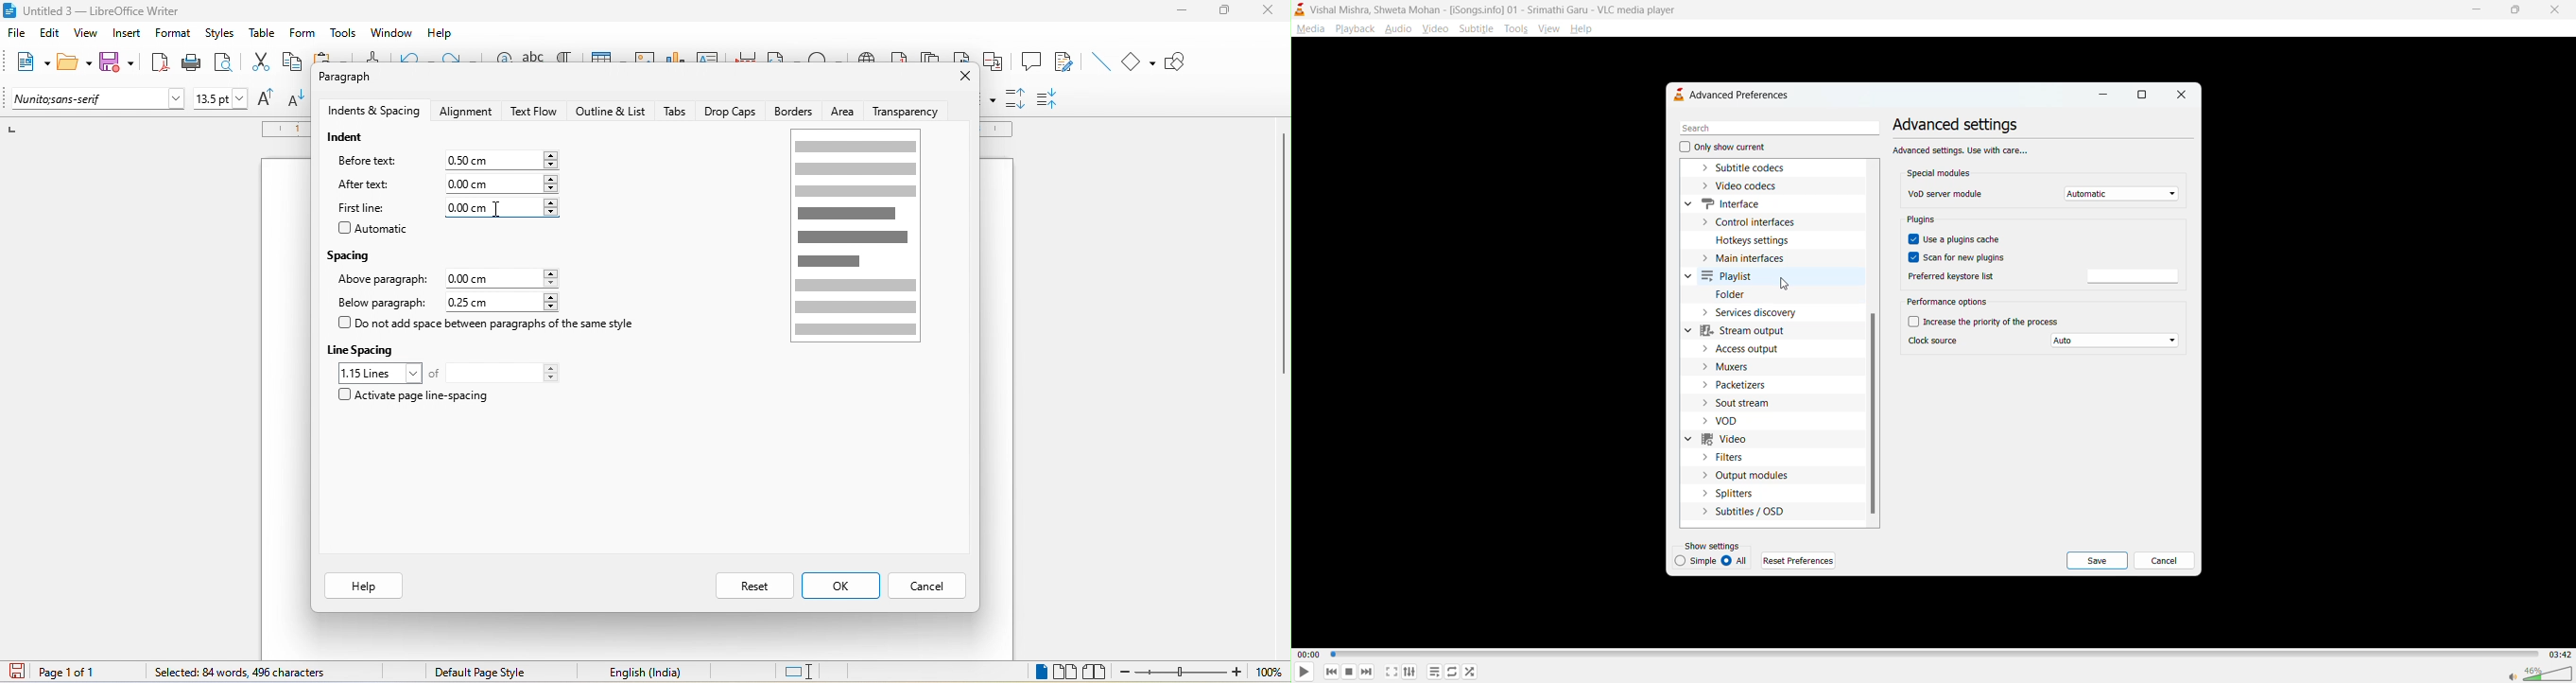 Image resolution: width=2576 pixels, height=700 pixels. What do you see at coordinates (2133, 277) in the screenshot?
I see `preferred keyword list` at bounding box center [2133, 277].